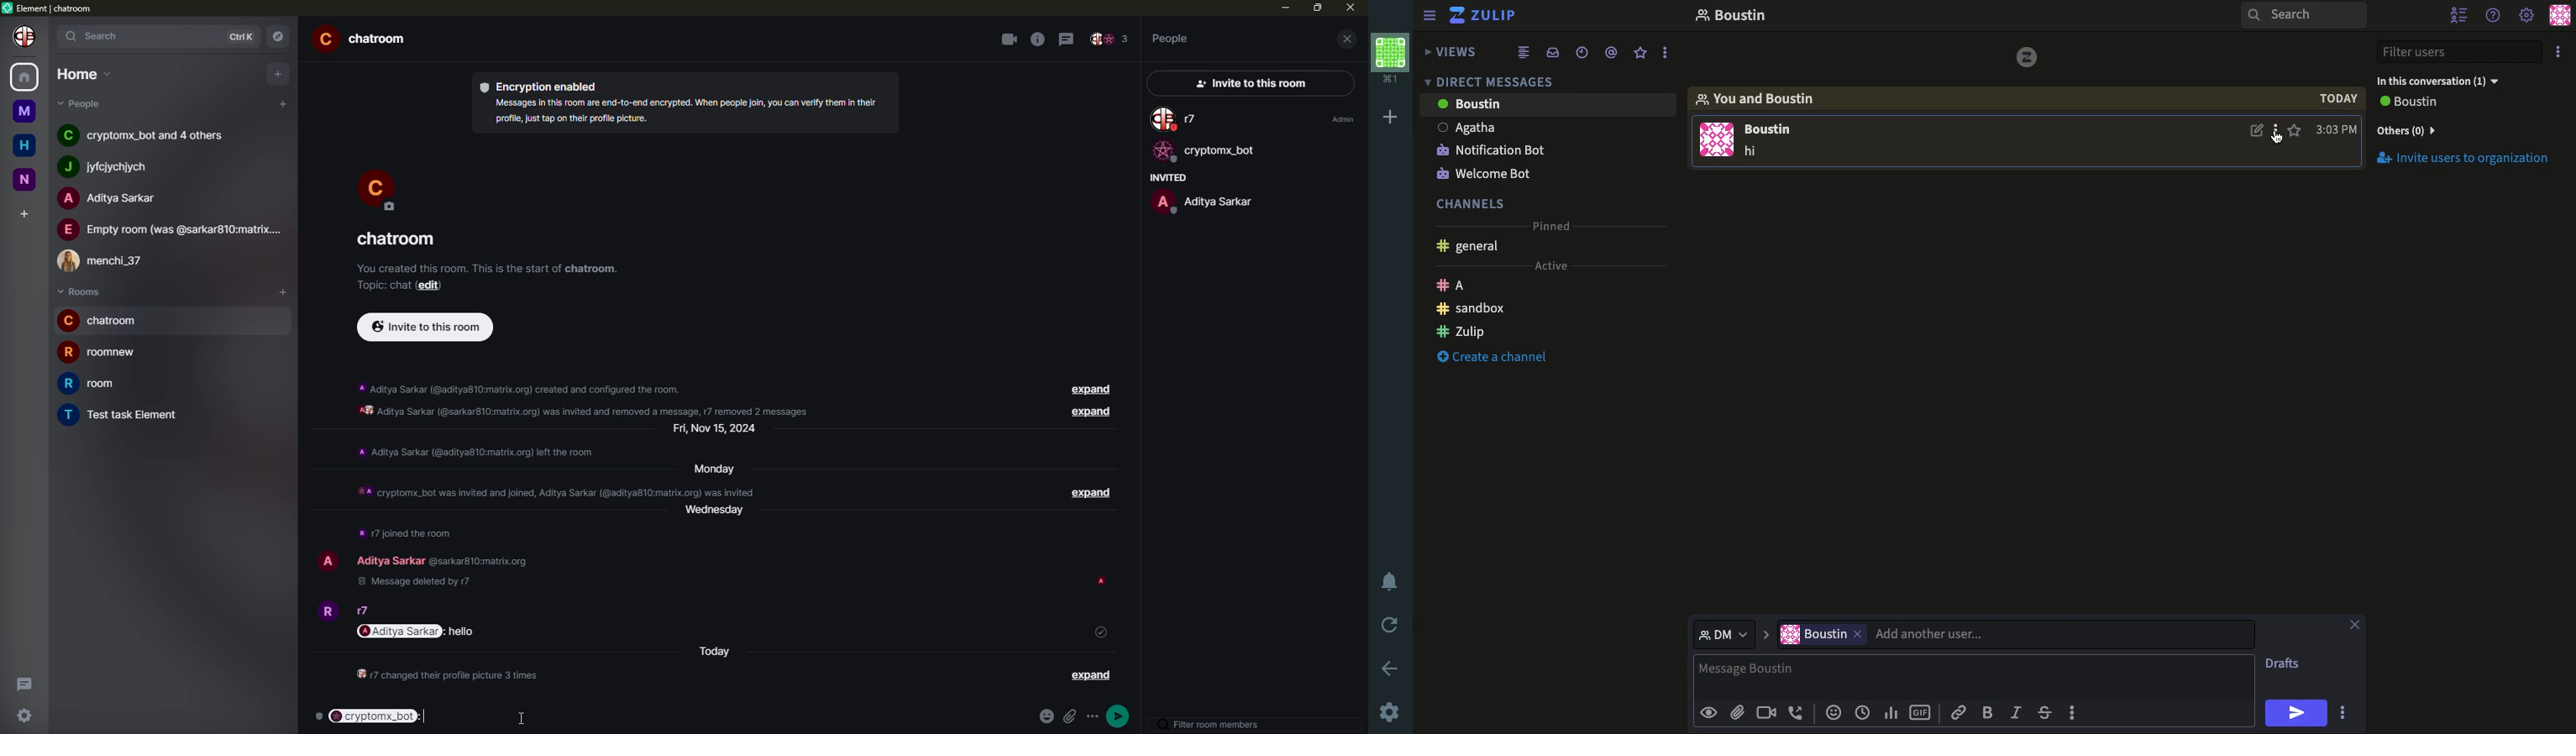 Image resolution: width=2576 pixels, height=756 pixels. What do you see at coordinates (1049, 717) in the screenshot?
I see `emoji` at bounding box center [1049, 717].